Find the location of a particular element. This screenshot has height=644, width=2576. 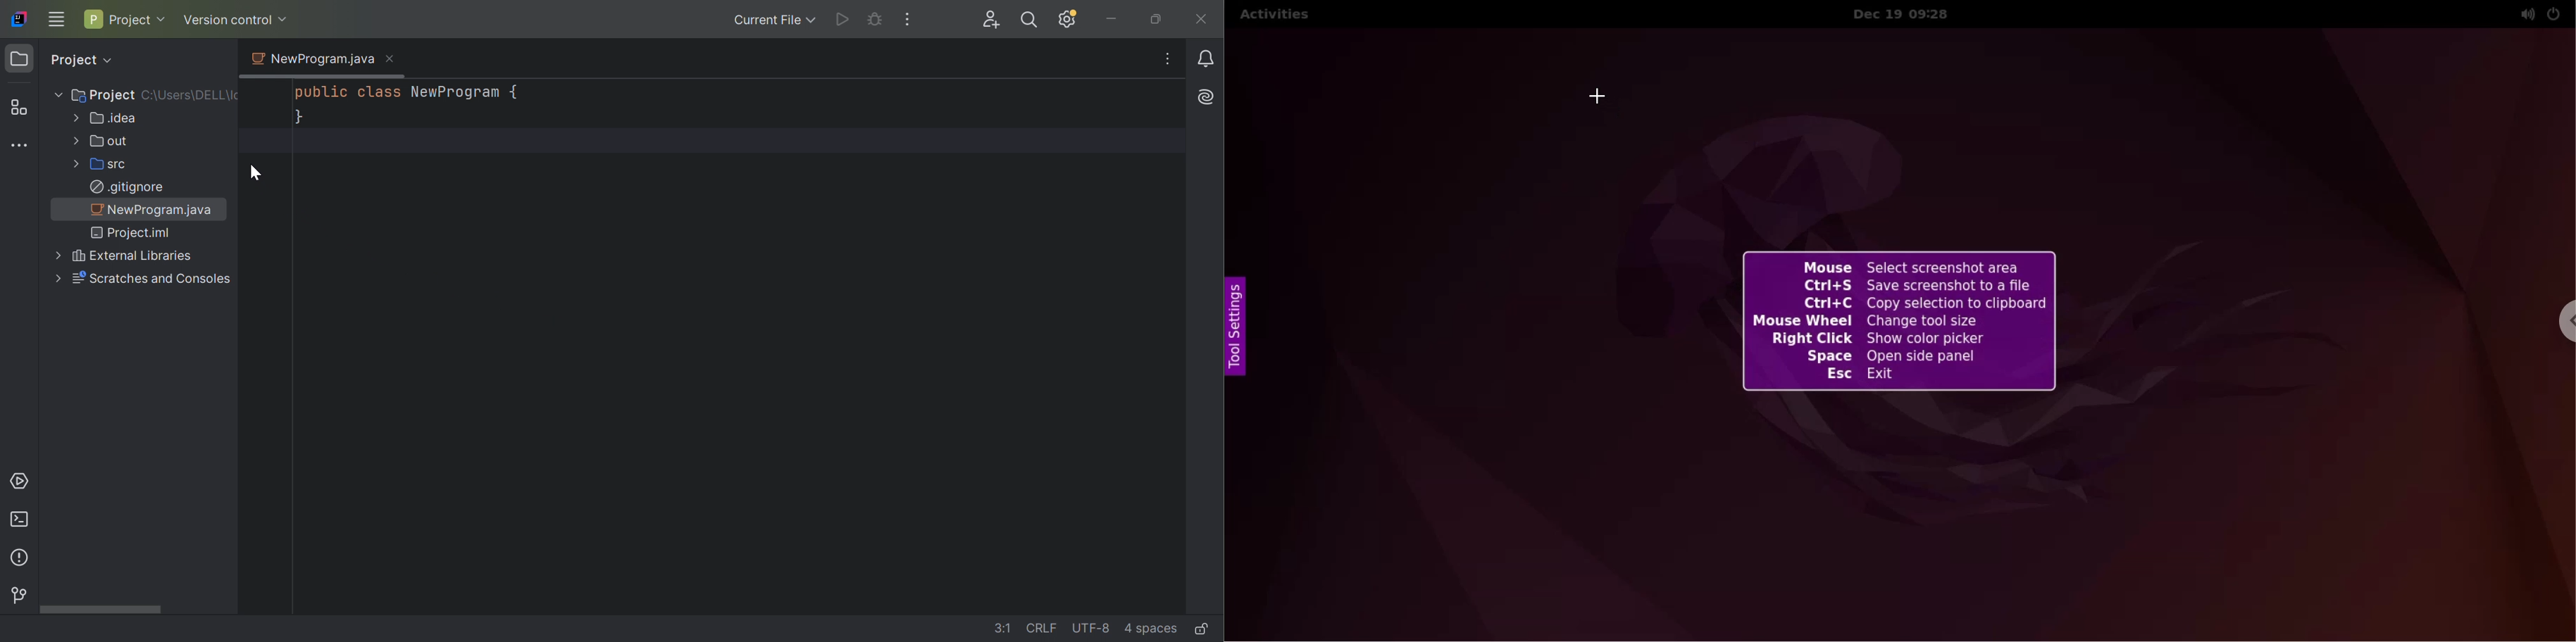

4 spaces is located at coordinates (1149, 627).